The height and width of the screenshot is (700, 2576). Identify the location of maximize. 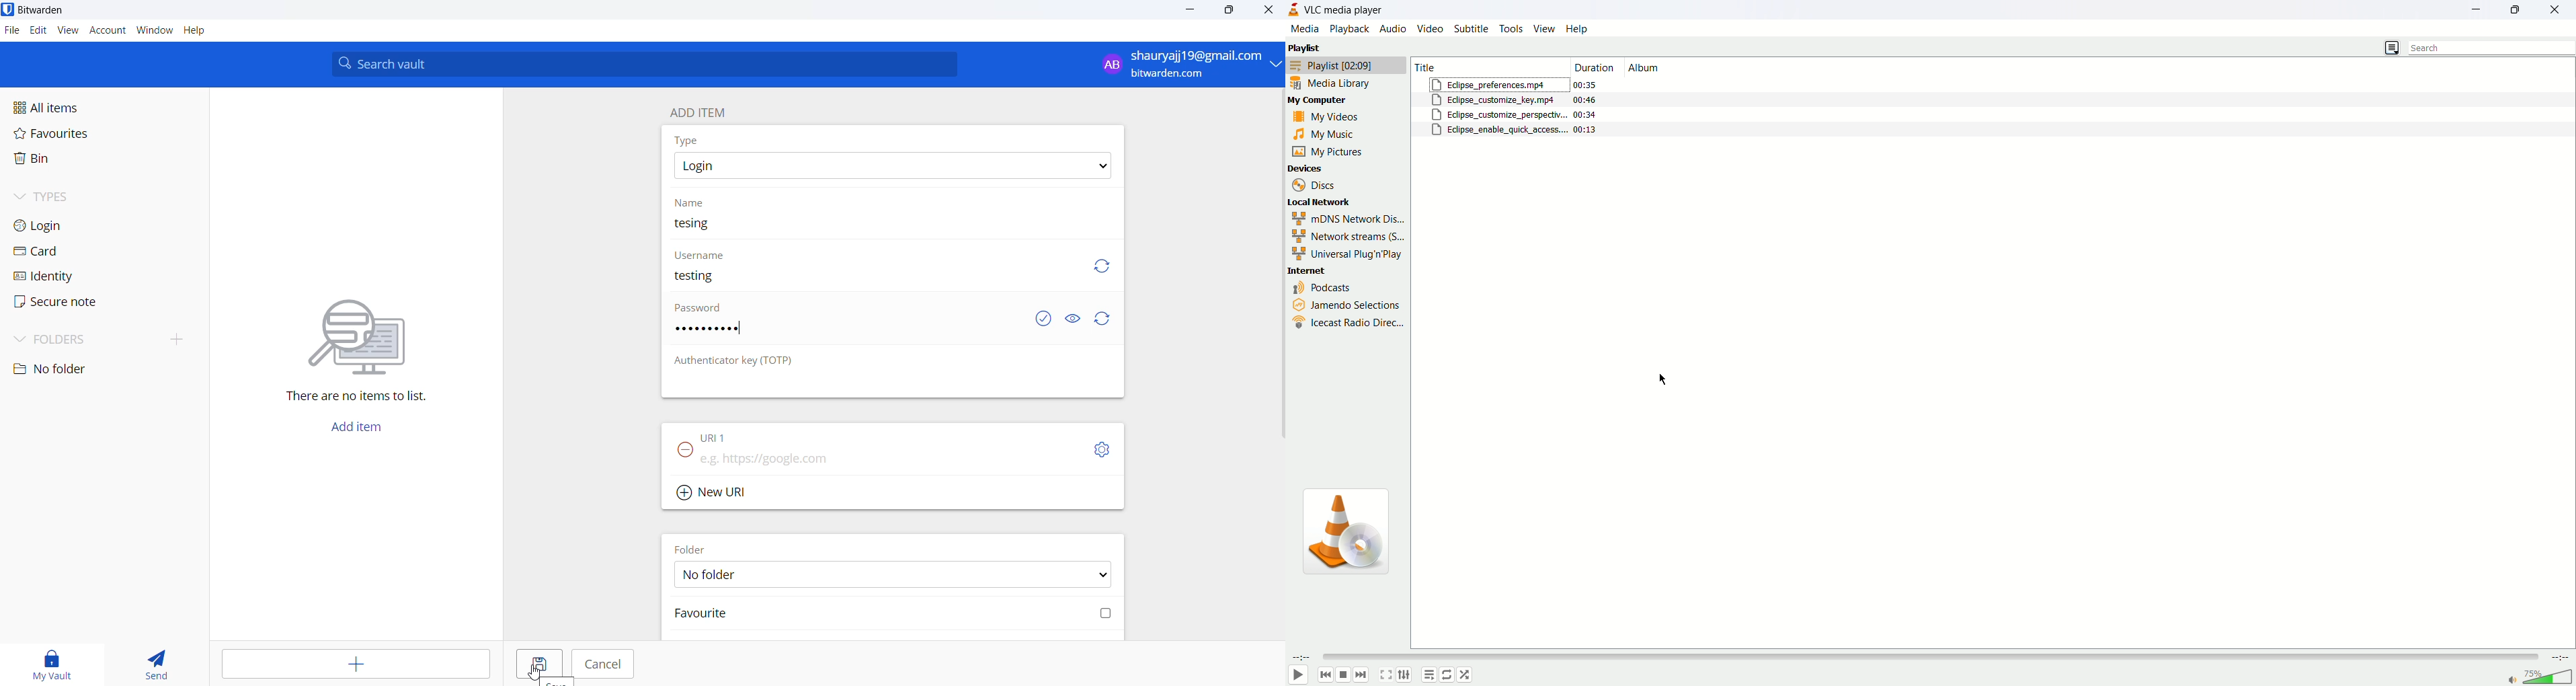
(2523, 11).